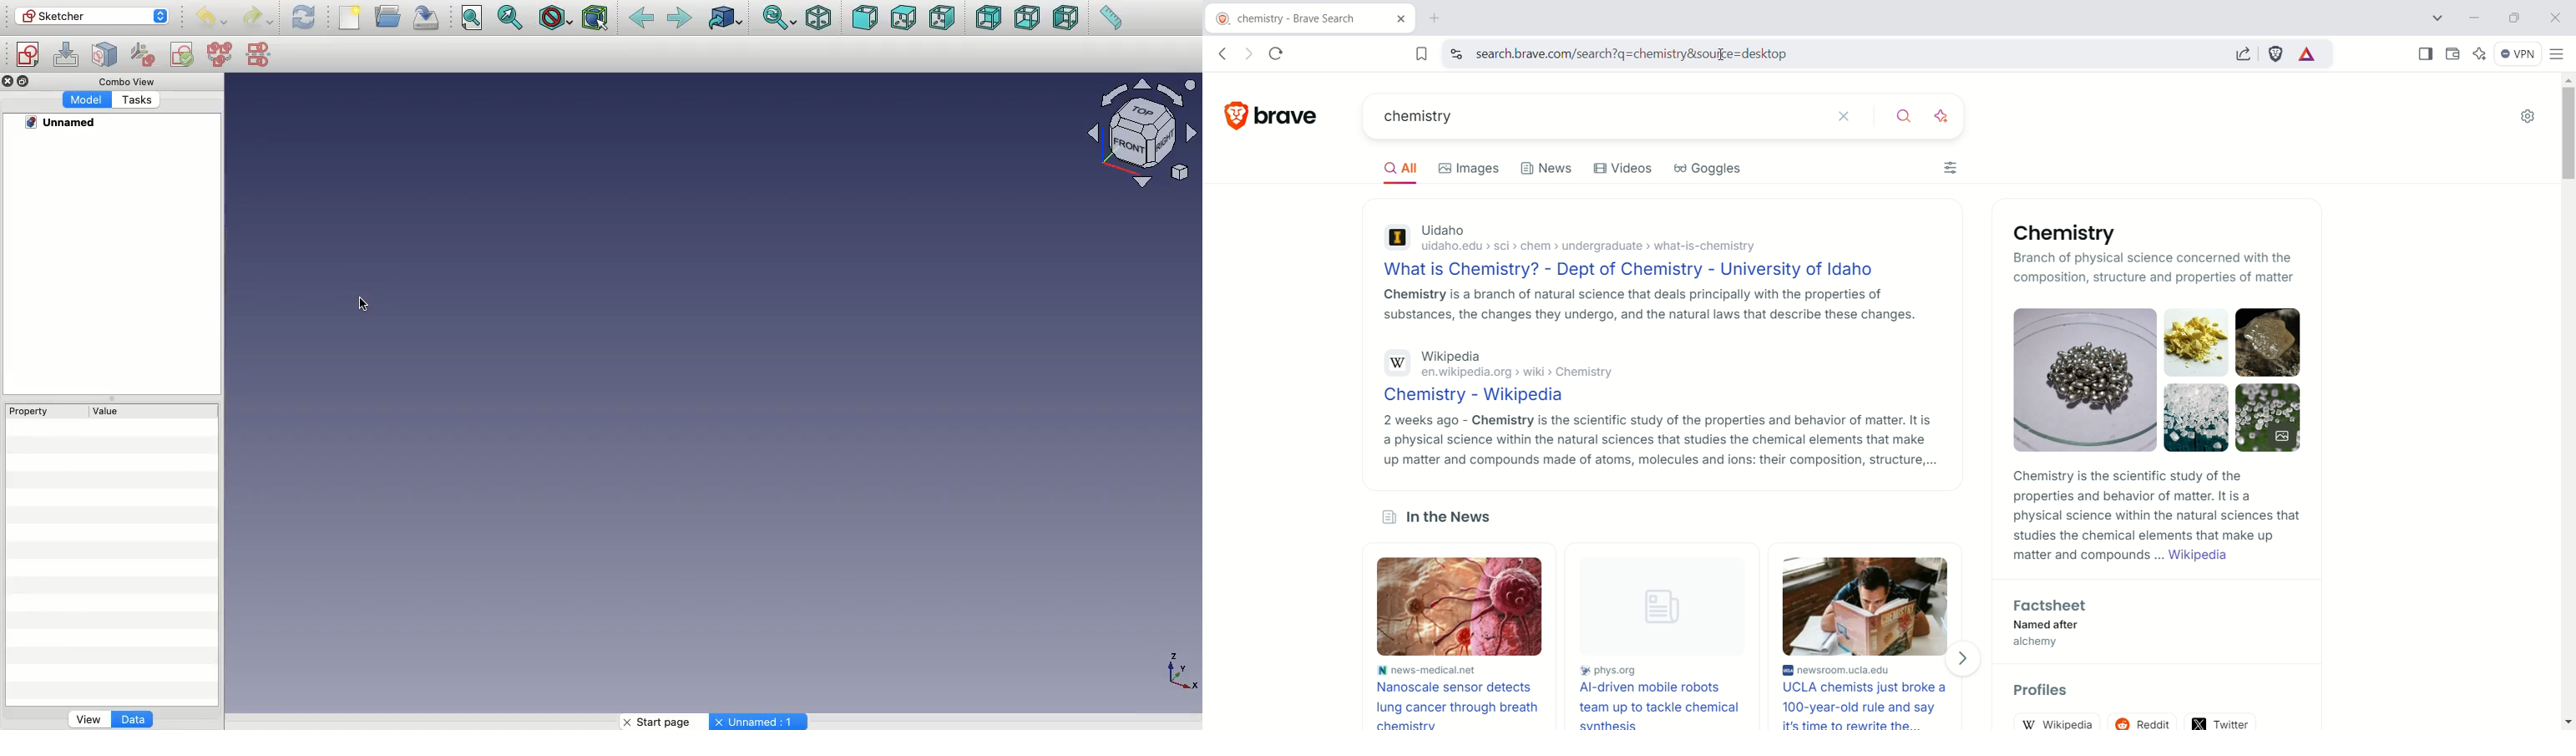  I want to click on Refresh, so click(305, 19).